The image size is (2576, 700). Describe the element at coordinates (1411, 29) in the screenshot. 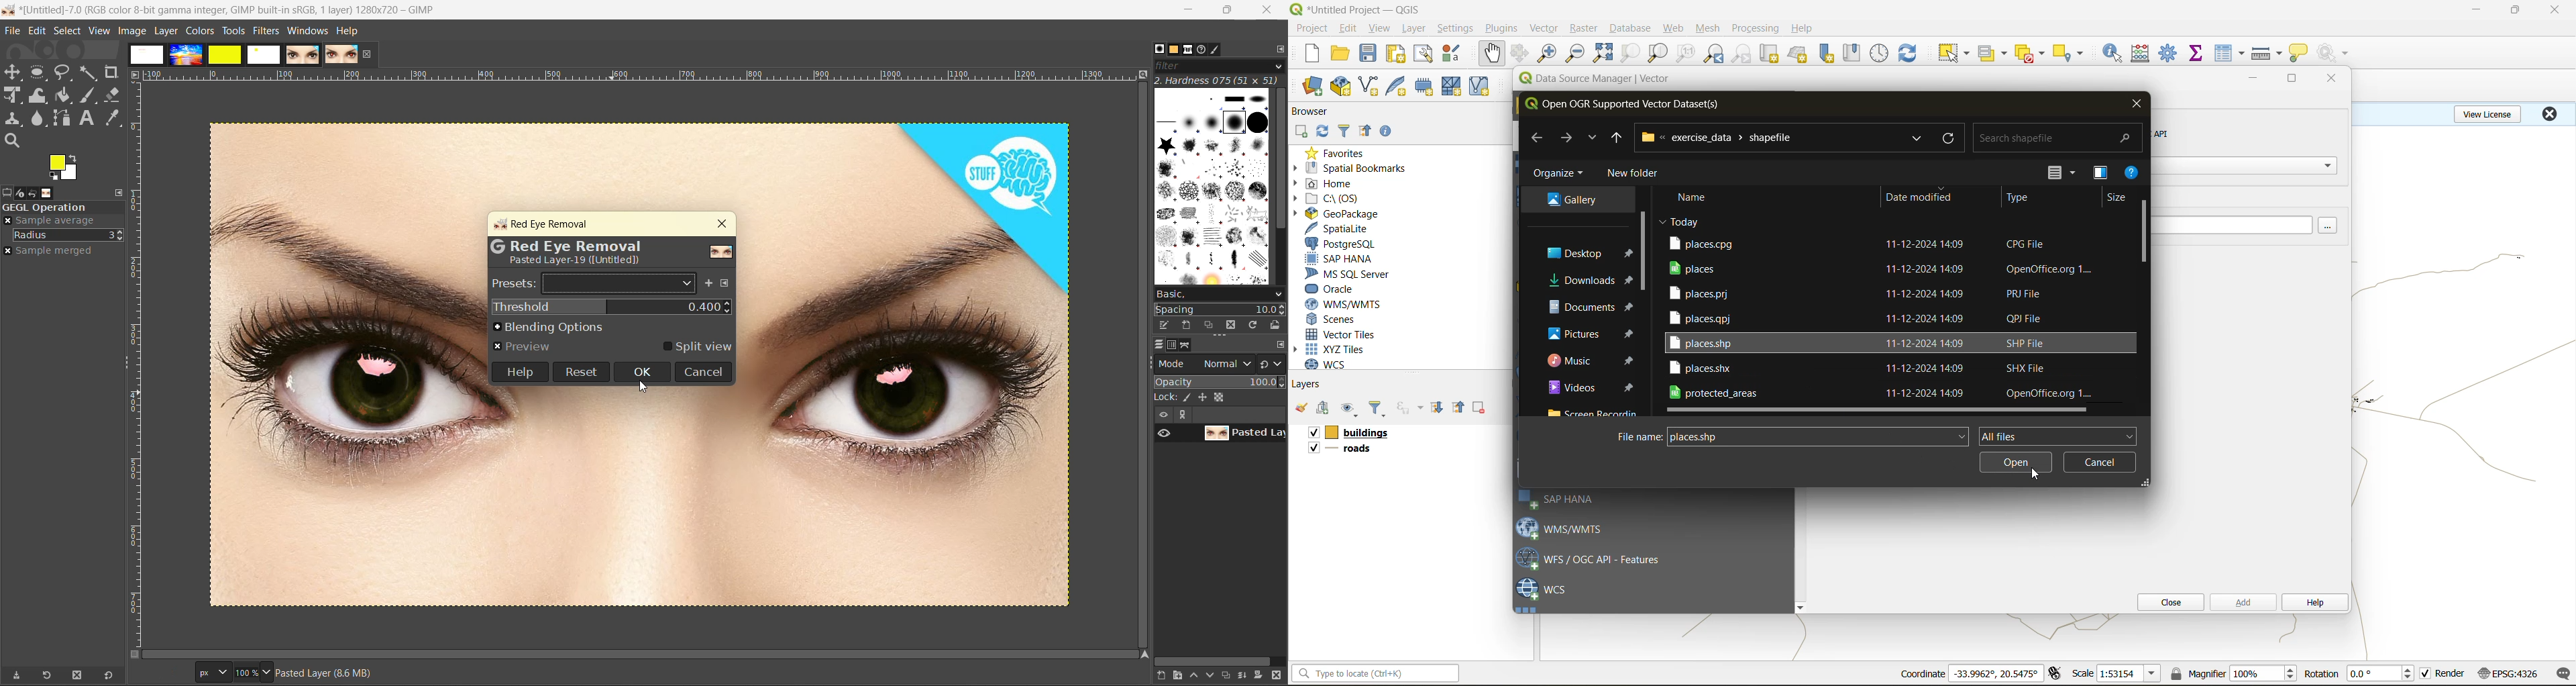

I see `layer` at that location.